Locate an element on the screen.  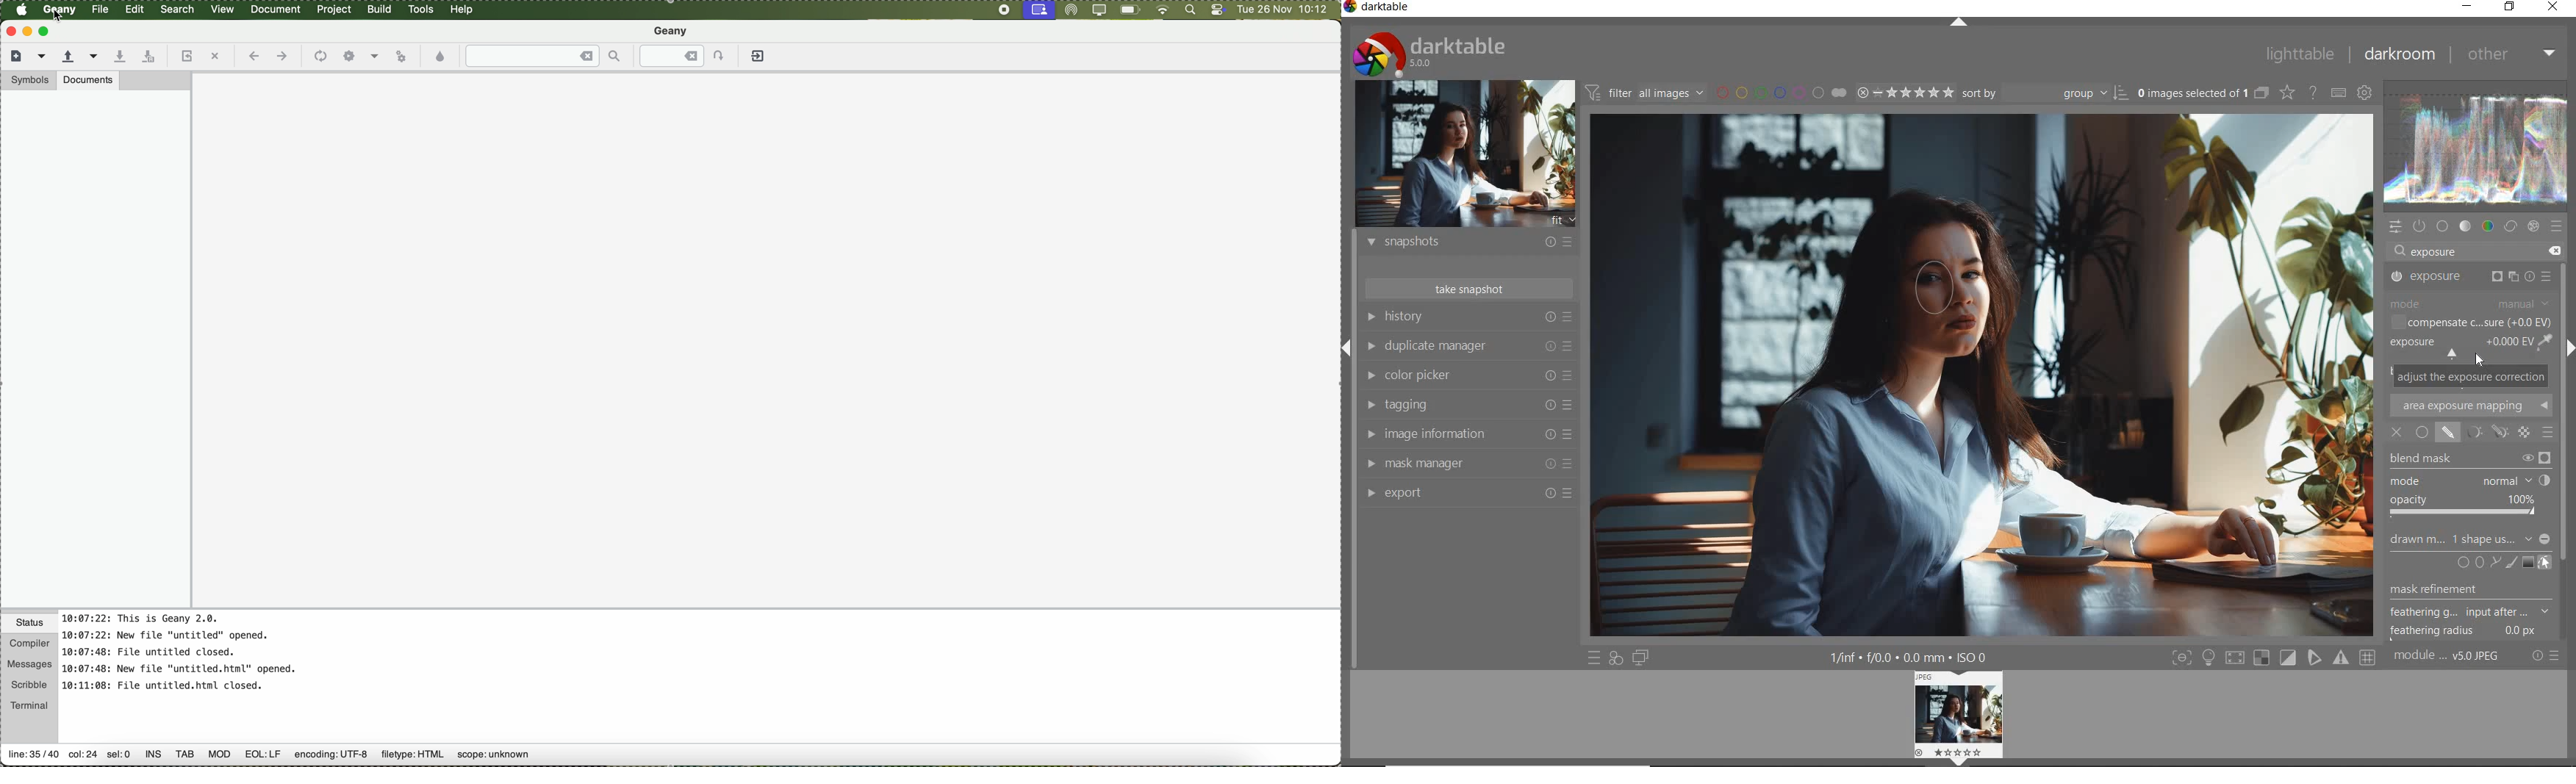
effect is located at coordinates (2533, 226).